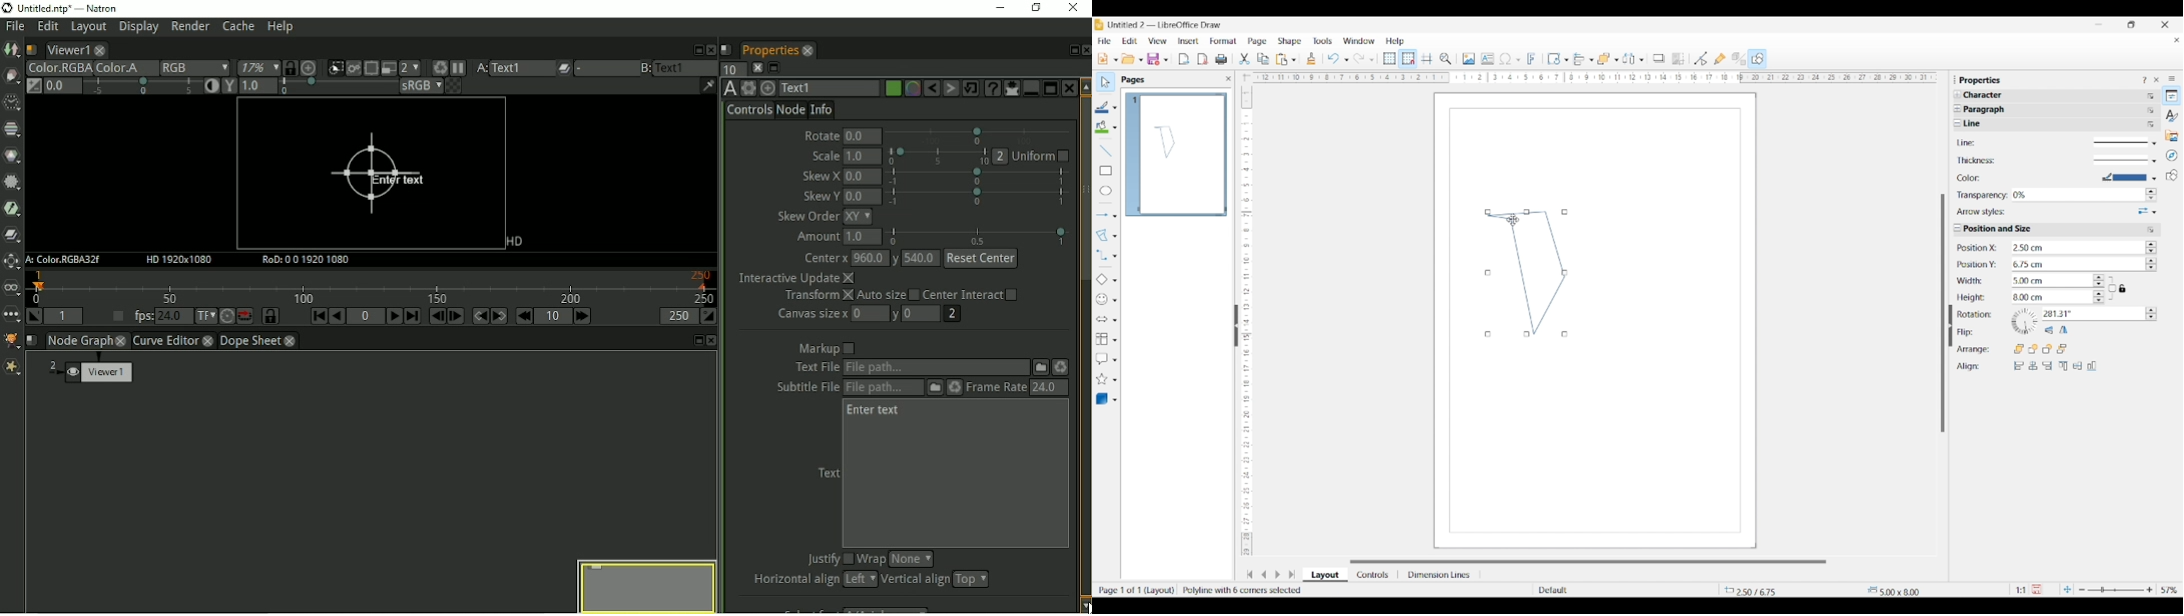 The width and height of the screenshot is (2184, 616). Describe the element at coordinates (87, 29) in the screenshot. I see `Layout` at that location.